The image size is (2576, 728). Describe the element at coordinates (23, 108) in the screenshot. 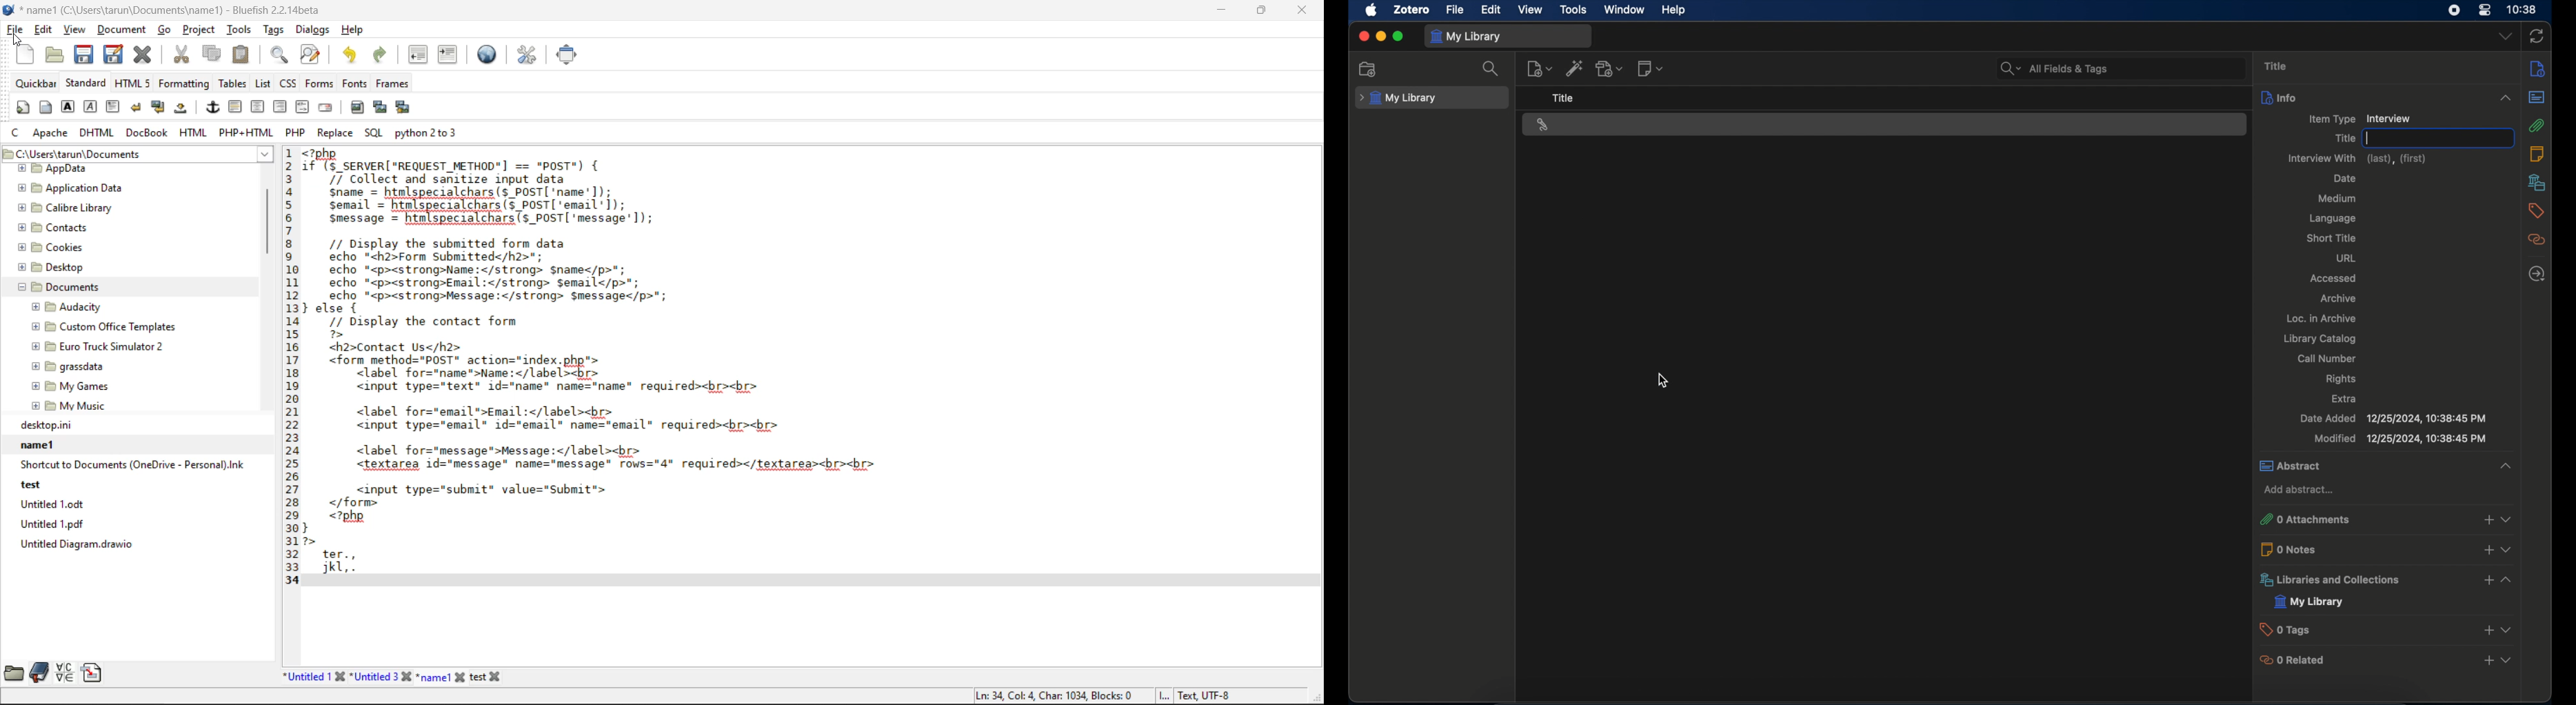

I see `quickstart` at that location.